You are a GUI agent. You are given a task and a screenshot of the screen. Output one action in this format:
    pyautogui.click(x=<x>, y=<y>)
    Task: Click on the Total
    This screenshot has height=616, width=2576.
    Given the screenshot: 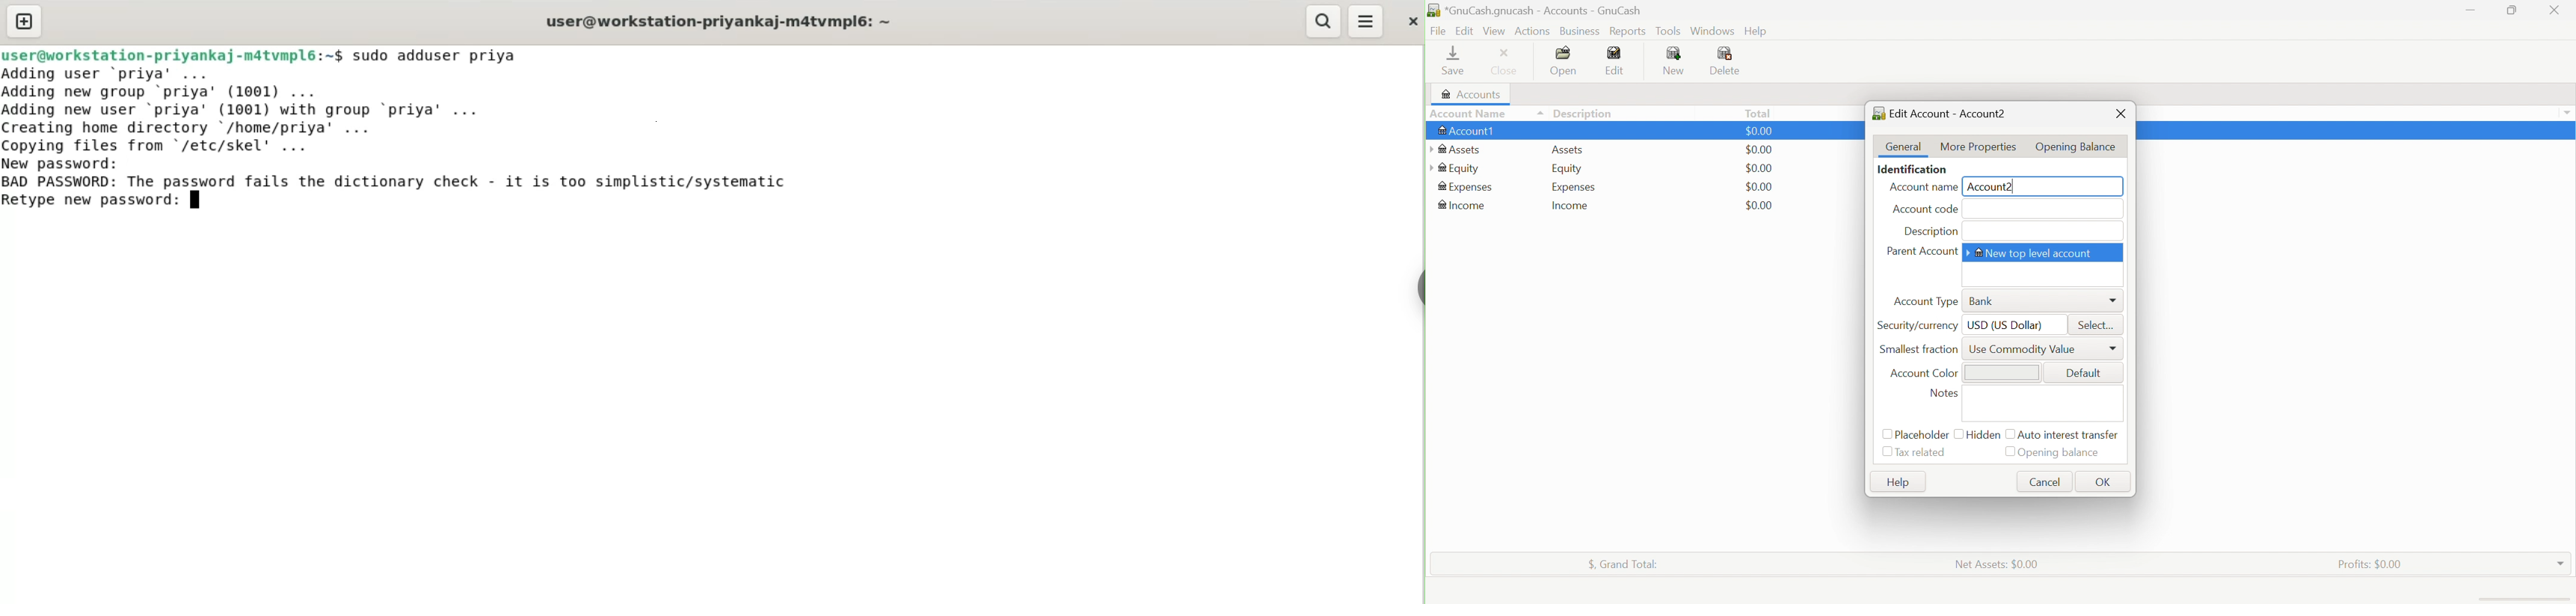 What is the action you would take?
    pyautogui.click(x=1762, y=114)
    